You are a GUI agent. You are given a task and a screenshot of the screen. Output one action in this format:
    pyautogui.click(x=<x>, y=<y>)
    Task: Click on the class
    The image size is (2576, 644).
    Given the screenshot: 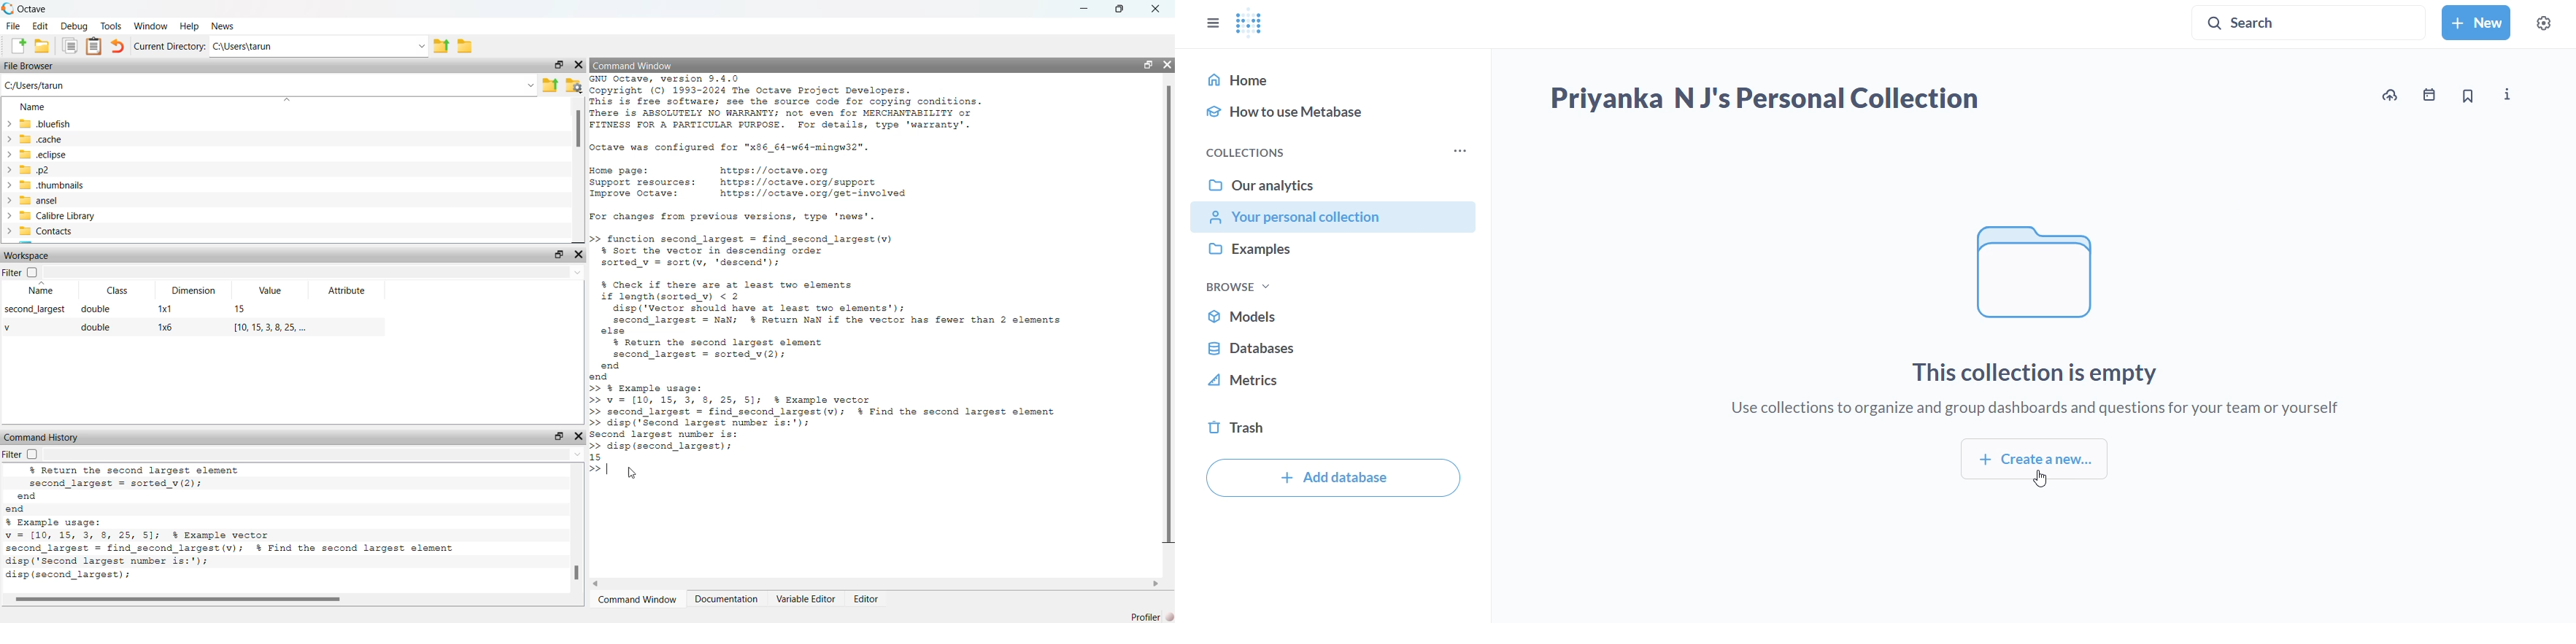 What is the action you would take?
    pyautogui.click(x=113, y=291)
    